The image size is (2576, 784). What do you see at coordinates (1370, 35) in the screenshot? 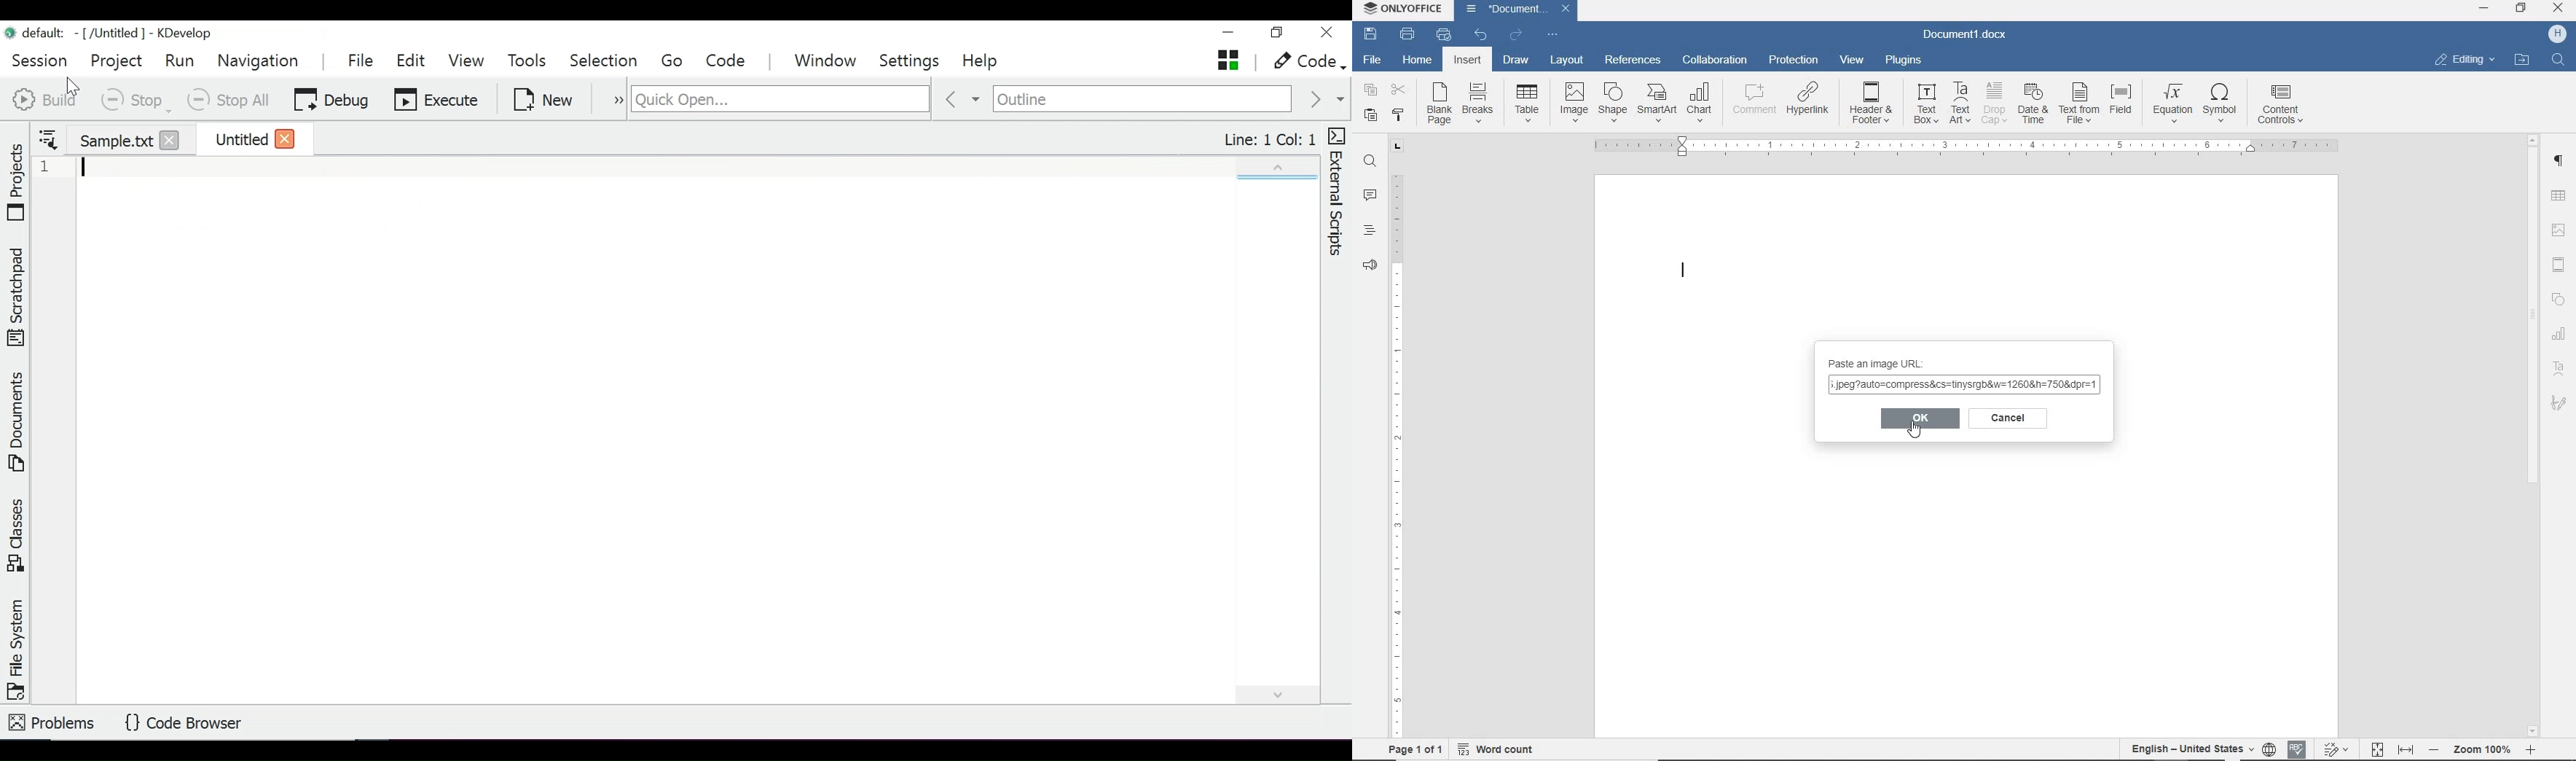
I see `save` at bounding box center [1370, 35].